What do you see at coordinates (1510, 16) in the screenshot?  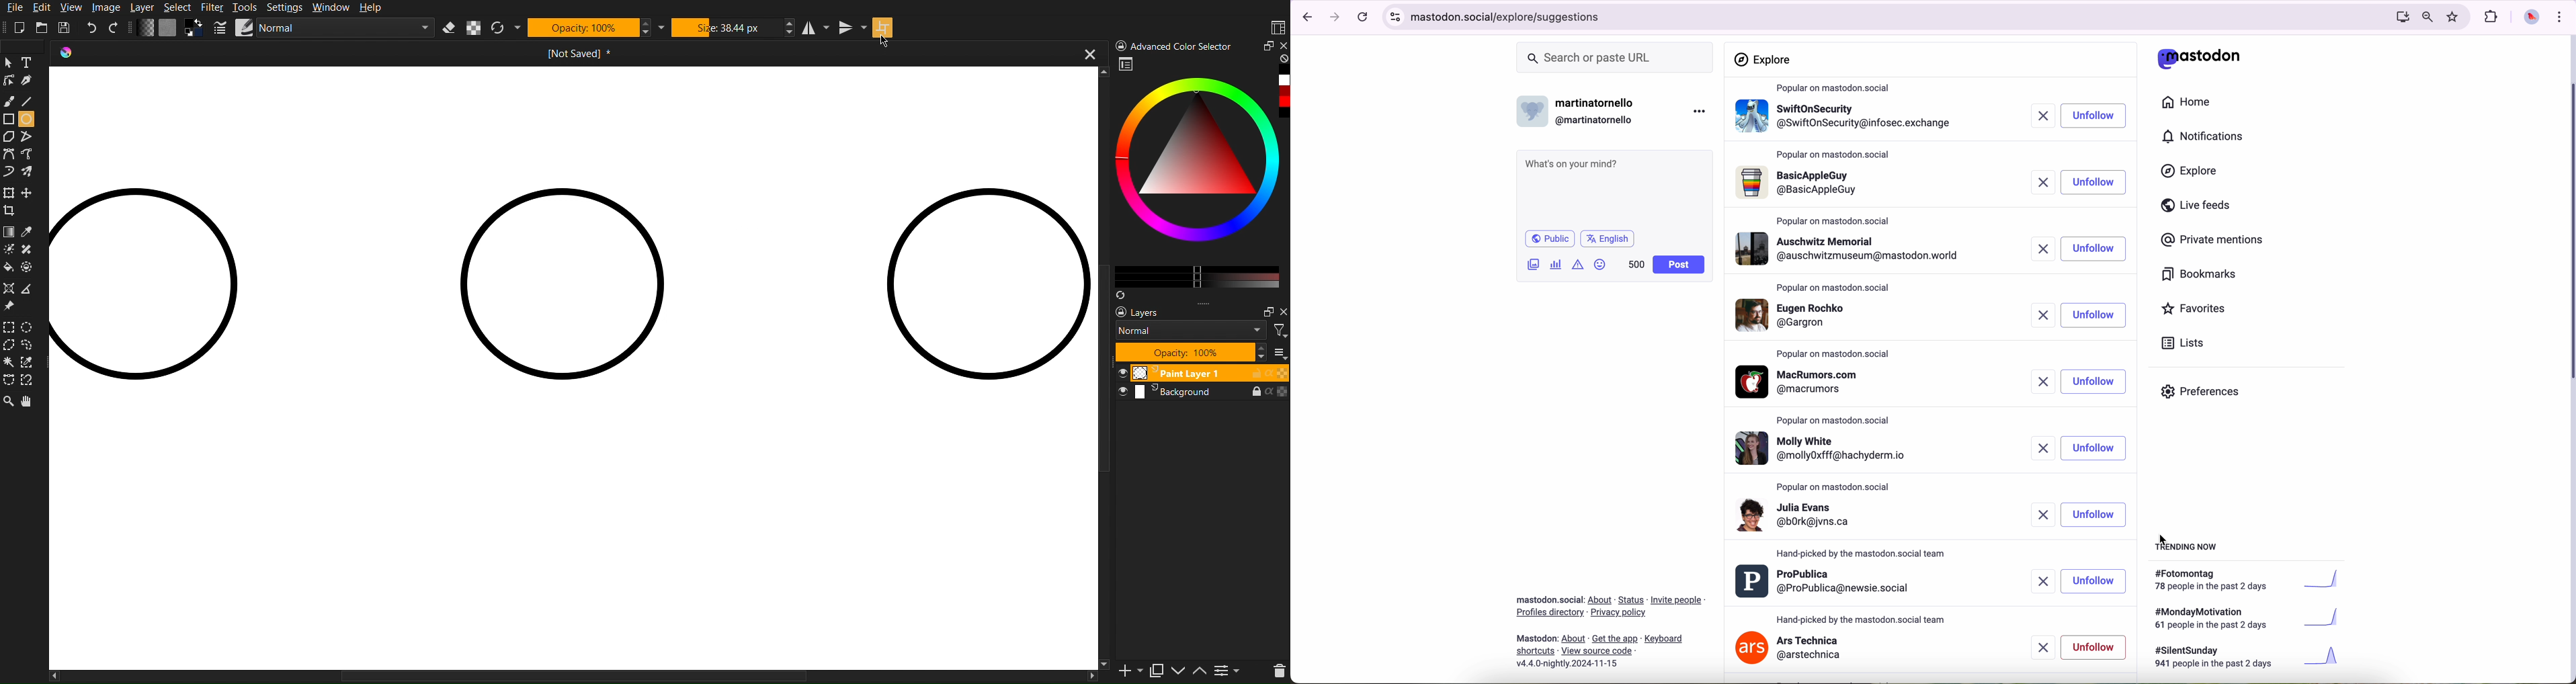 I see `URL` at bounding box center [1510, 16].